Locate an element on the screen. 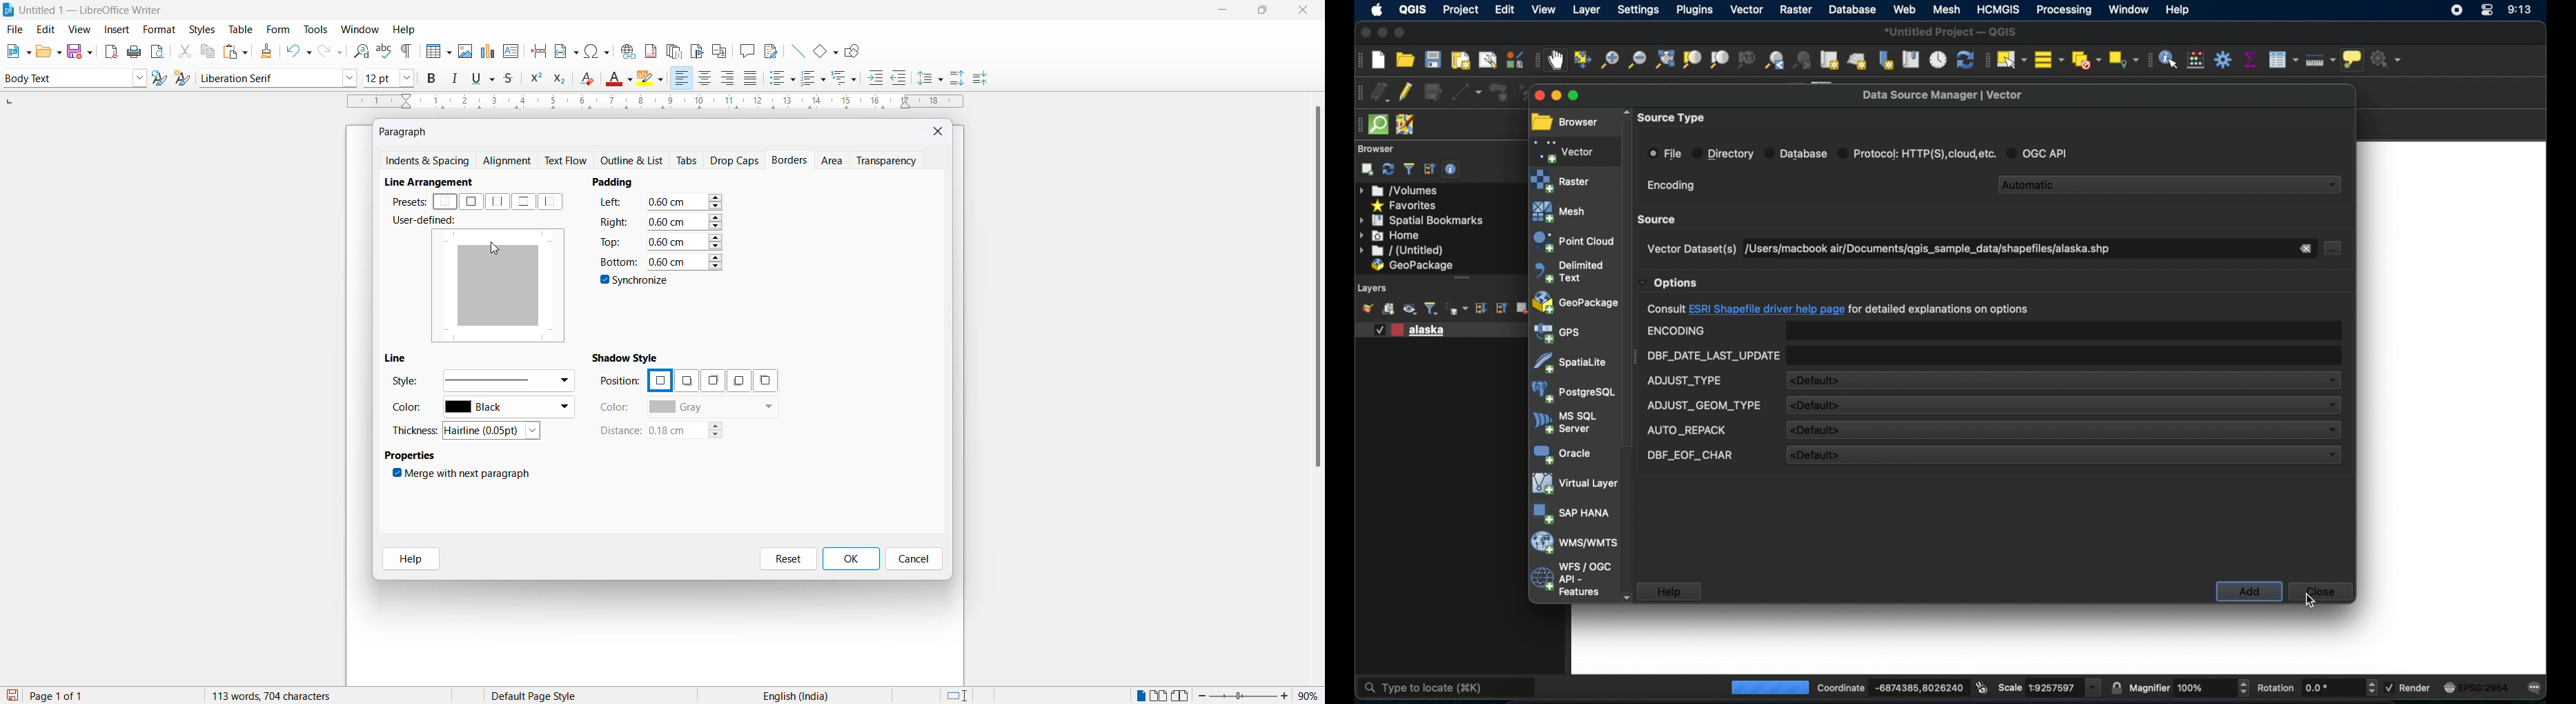 The height and width of the screenshot is (728, 2576). none is located at coordinates (446, 202).